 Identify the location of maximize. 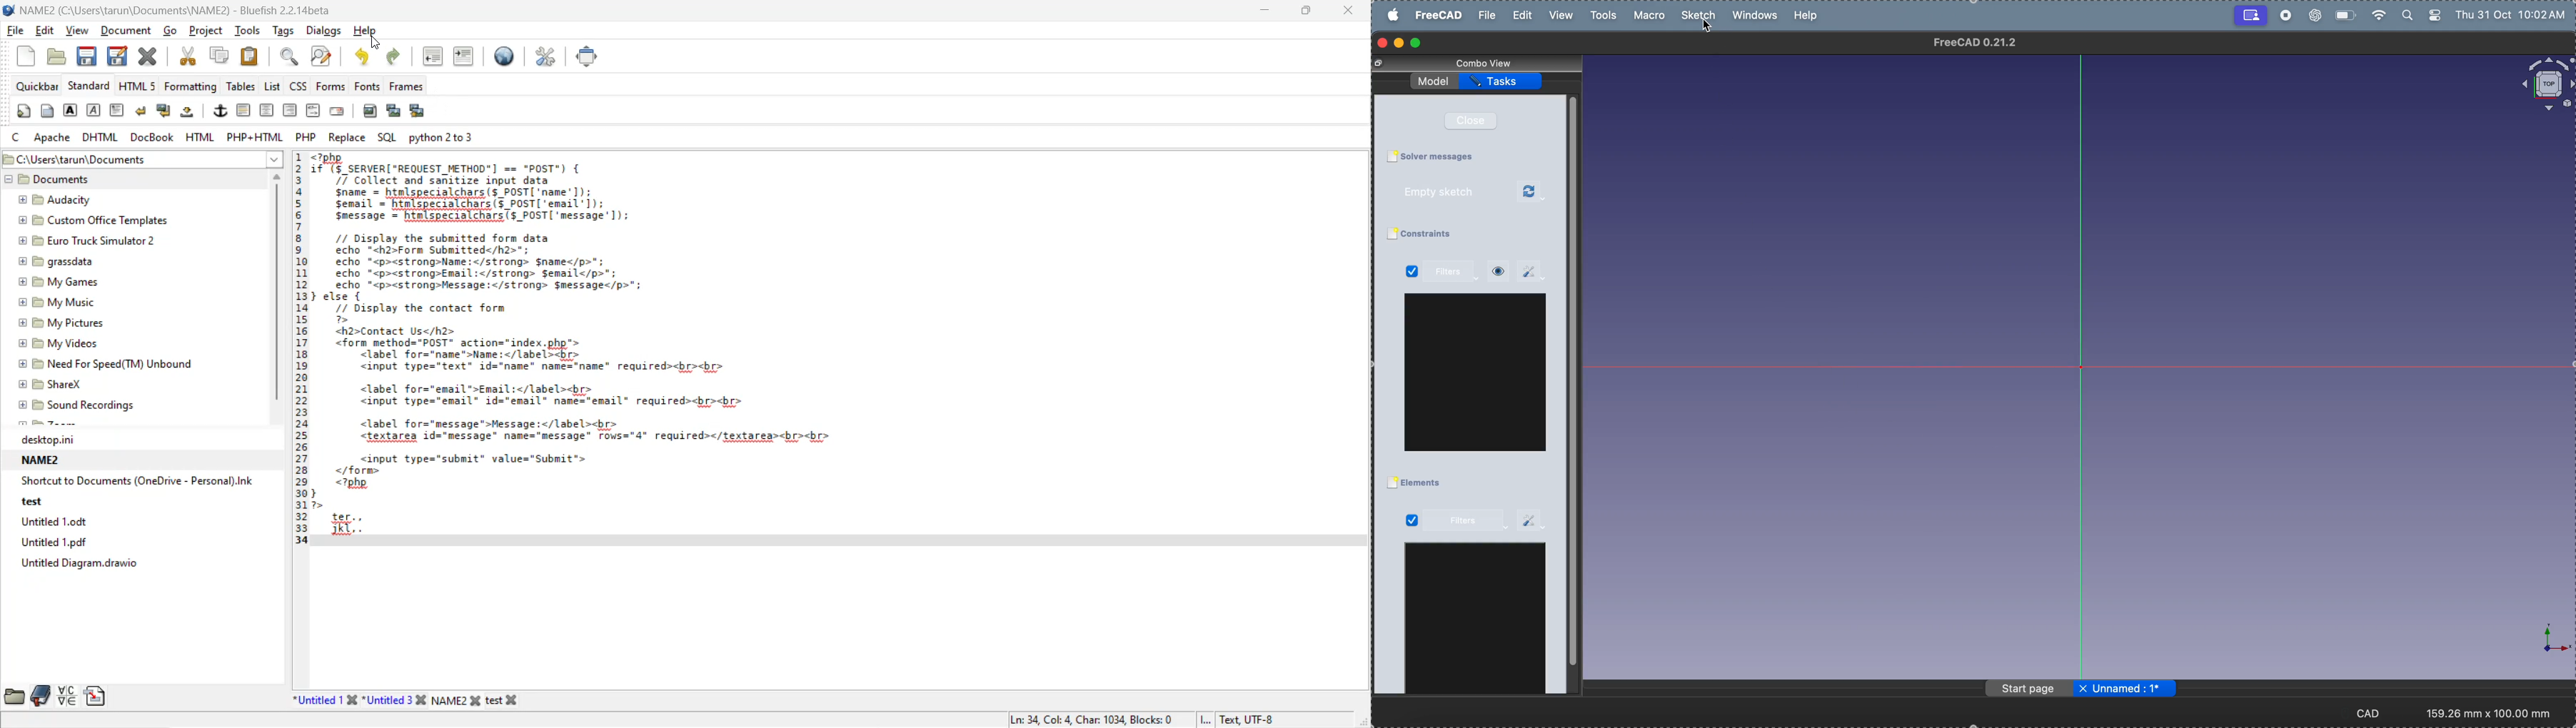
(1307, 11).